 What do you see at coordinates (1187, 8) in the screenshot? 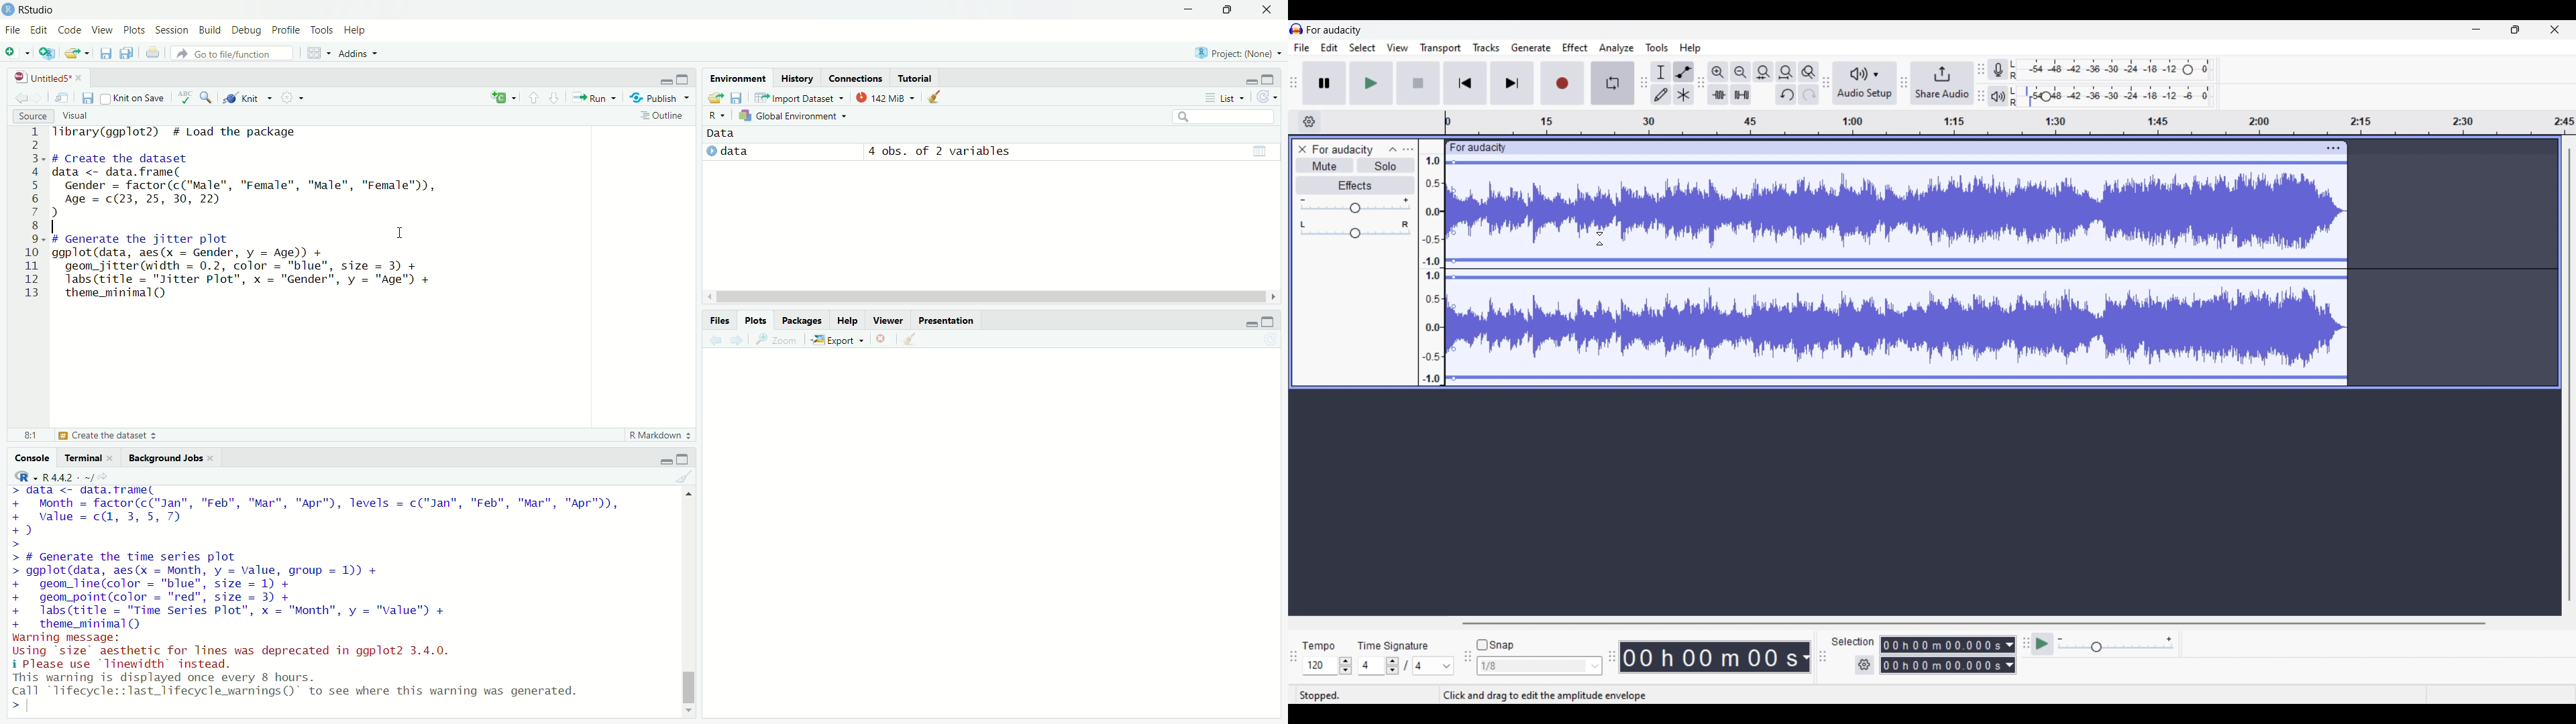
I see `minimize` at bounding box center [1187, 8].